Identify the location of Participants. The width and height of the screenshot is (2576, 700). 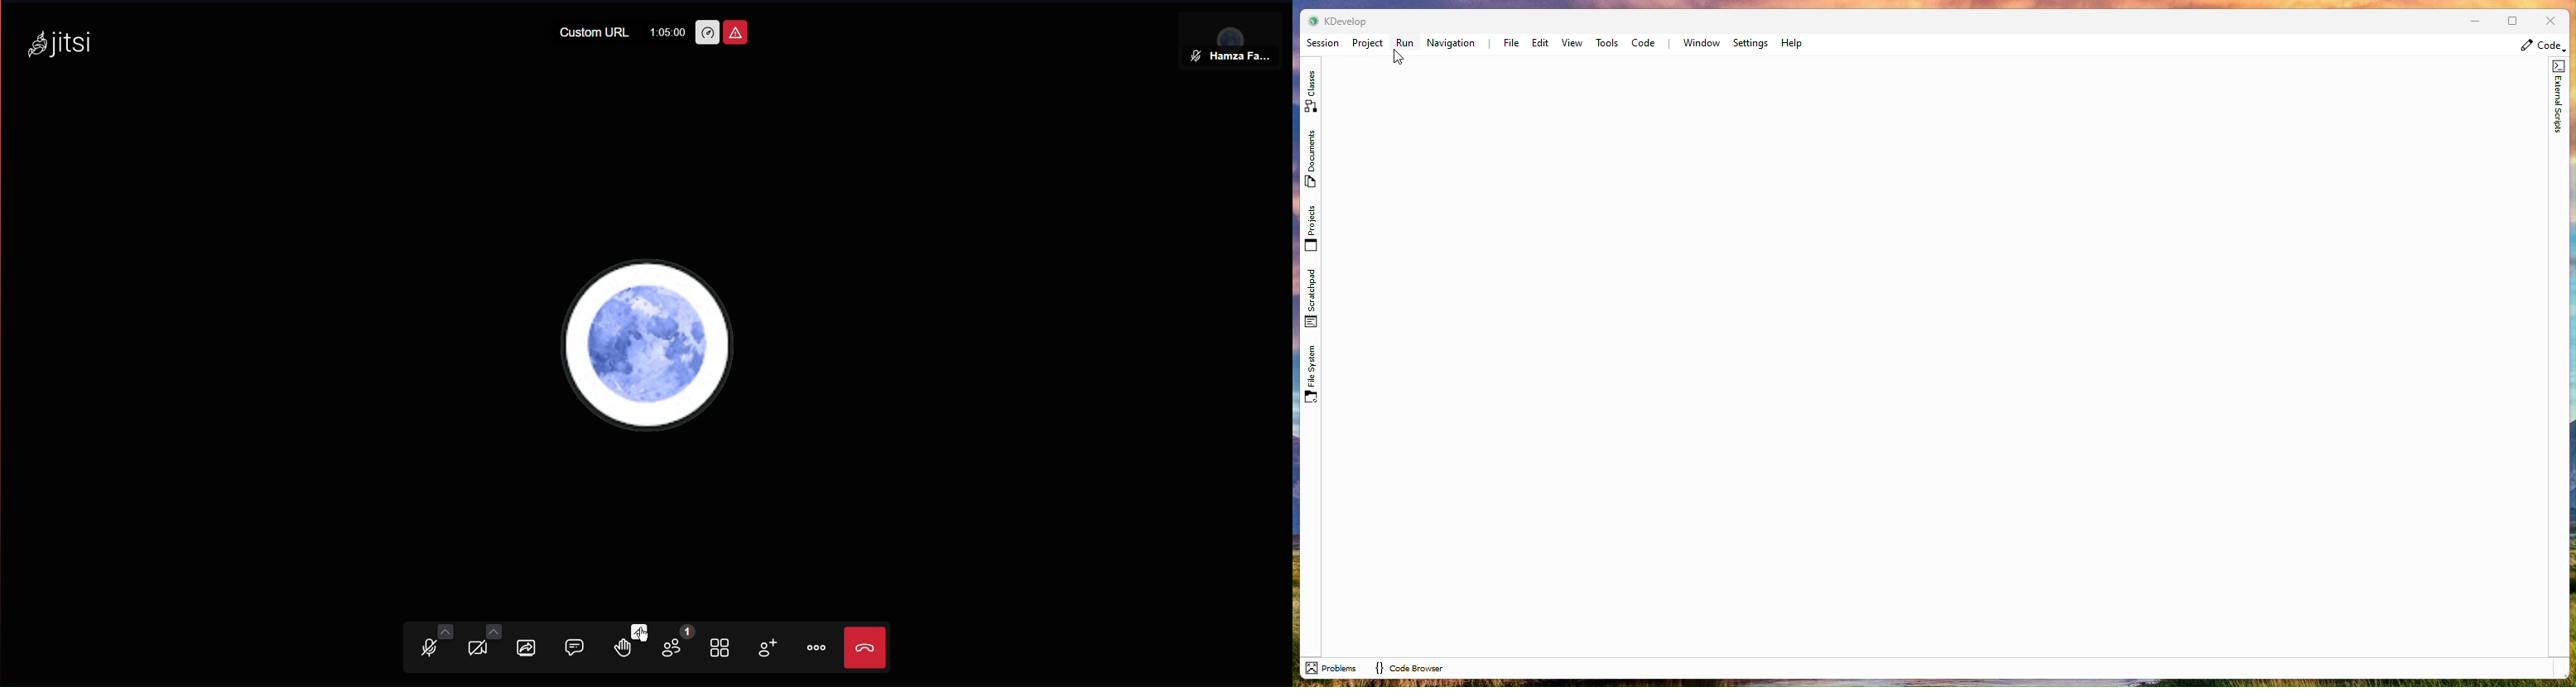
(682, 647).